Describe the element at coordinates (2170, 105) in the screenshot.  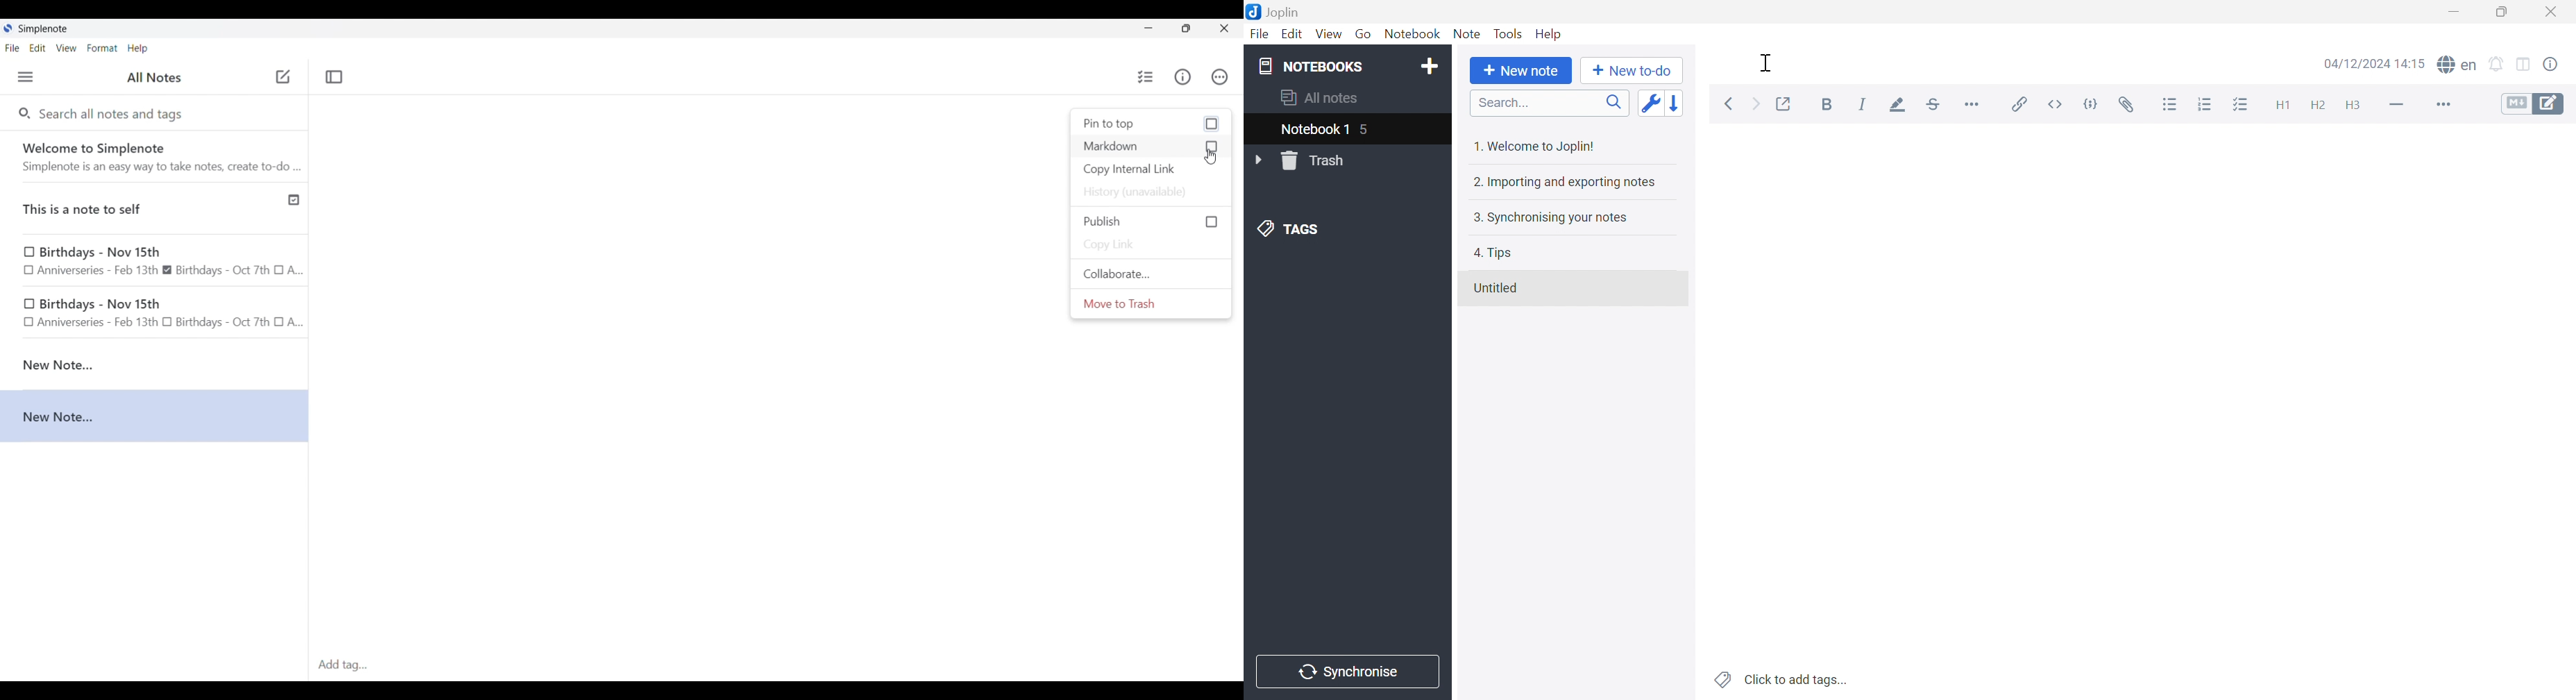
I see `Bullet list` at that location.